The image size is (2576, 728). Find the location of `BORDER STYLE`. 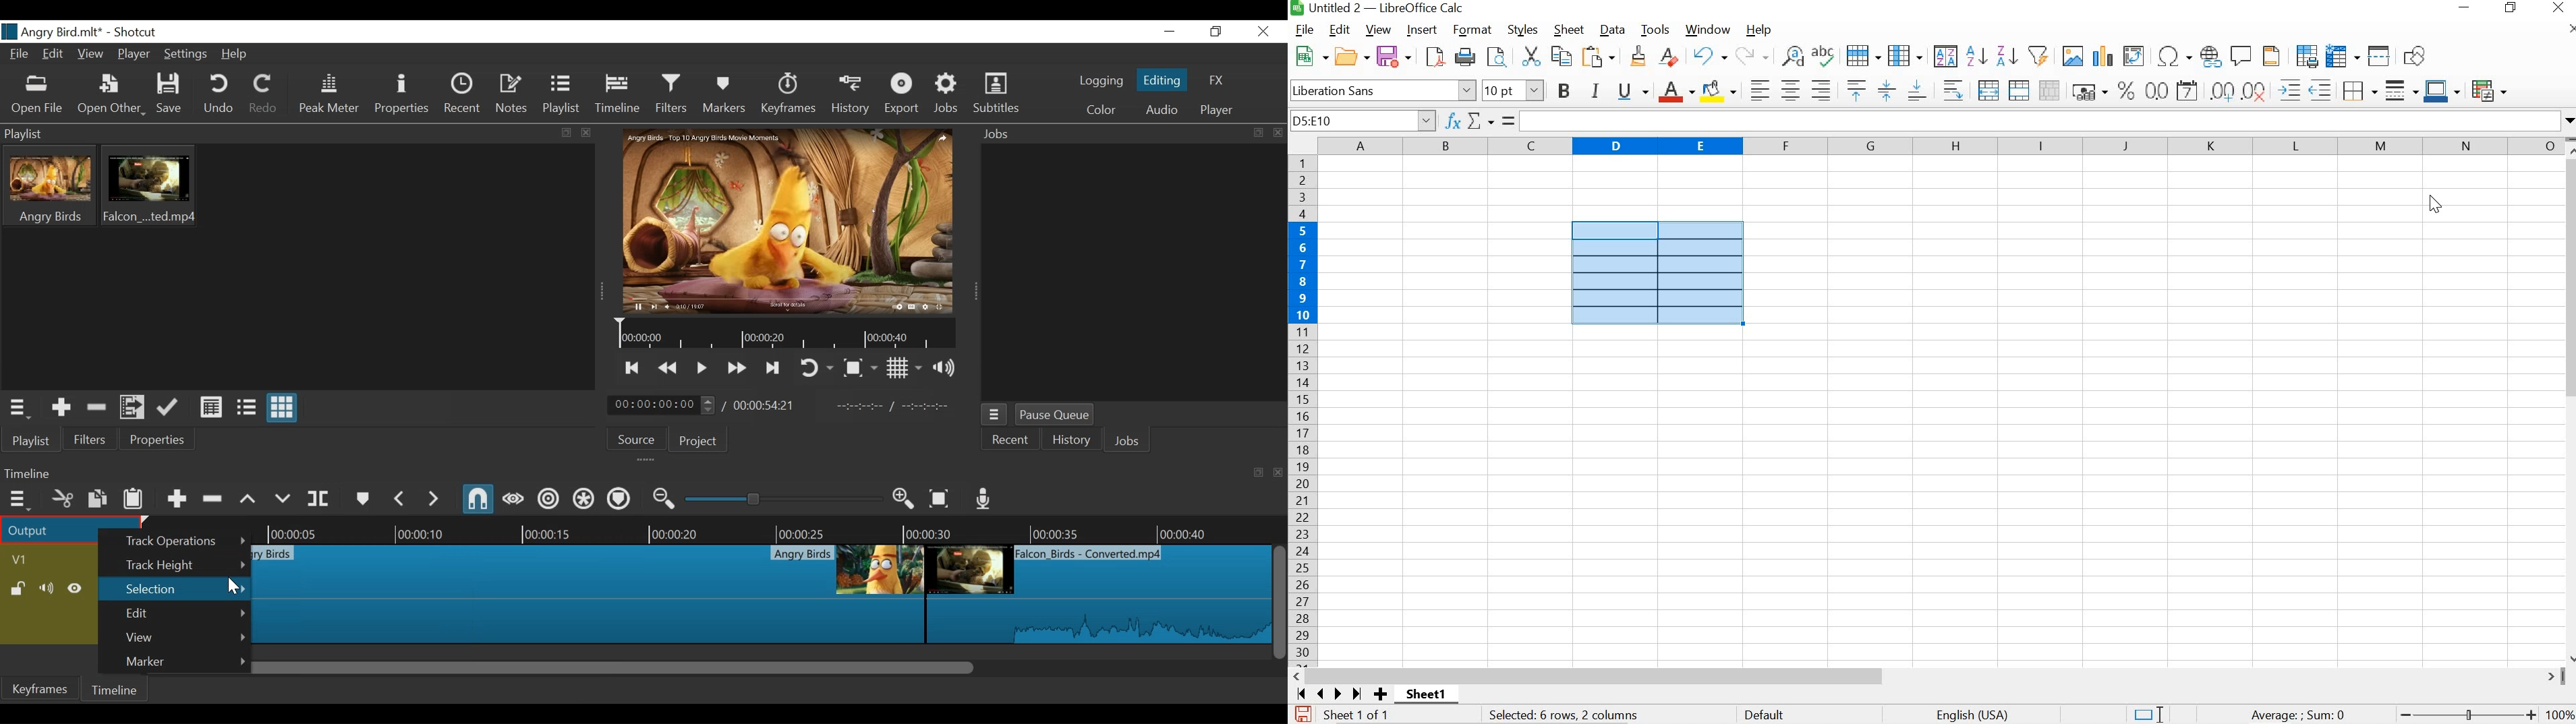

BORDER STYLE is located at coordinates (2402, 92).